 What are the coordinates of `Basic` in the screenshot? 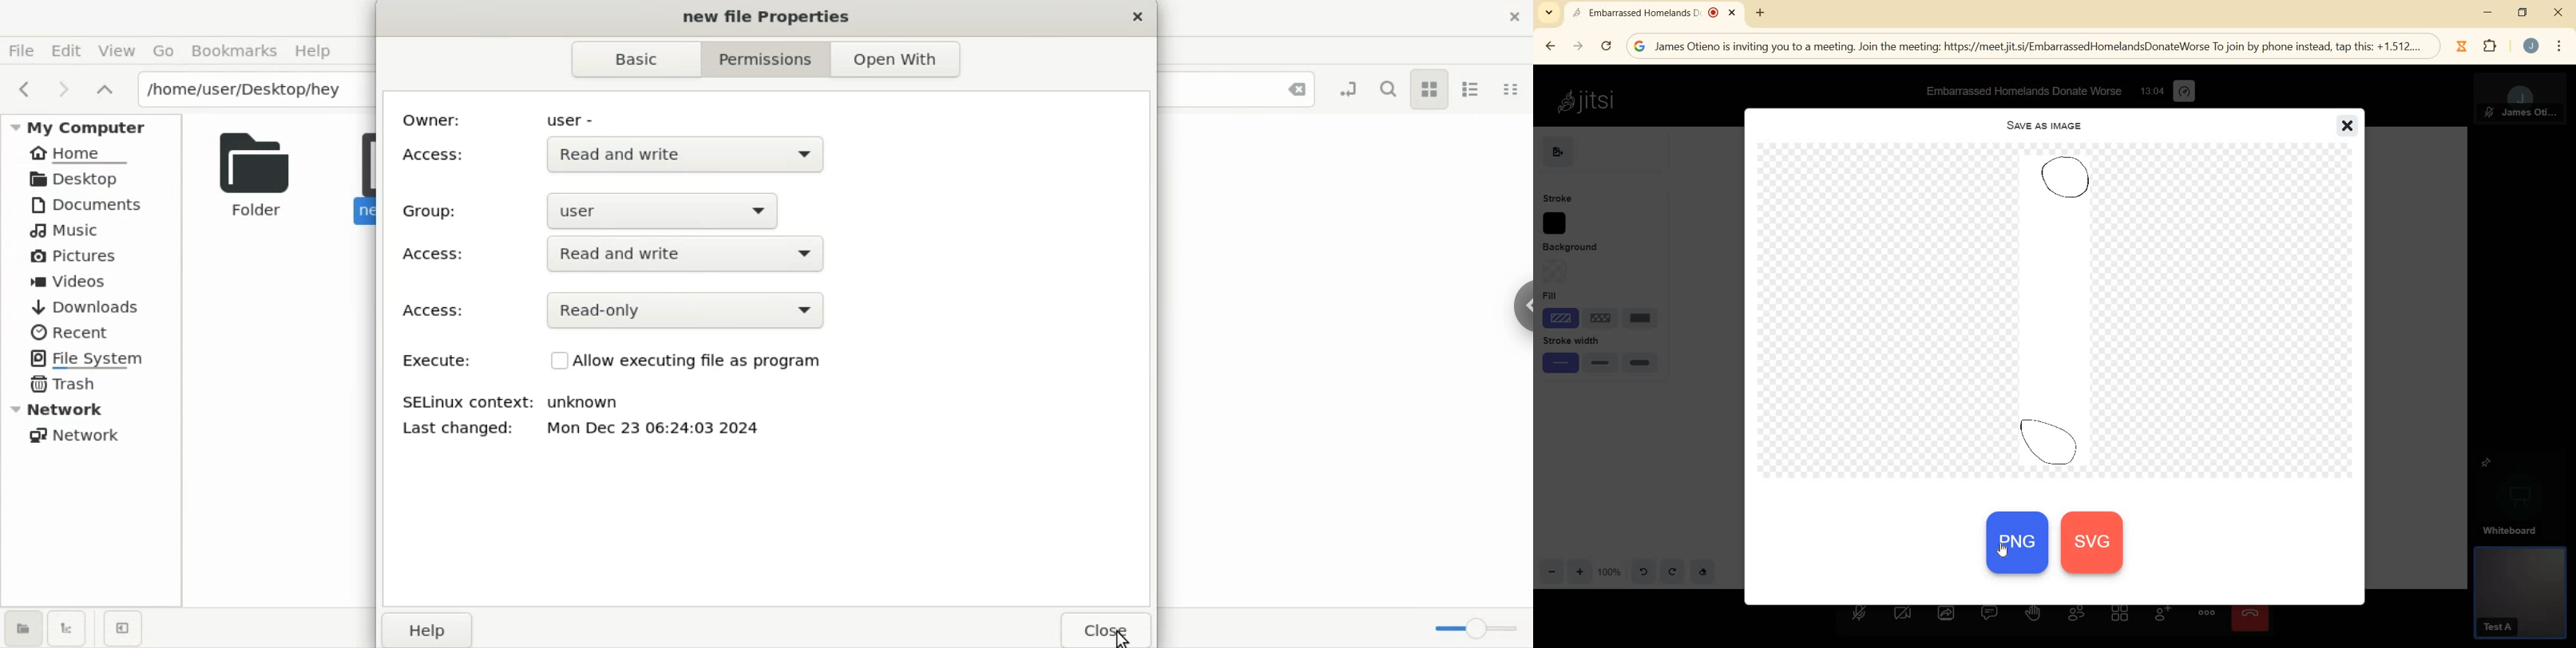 It's located at (627, 60).